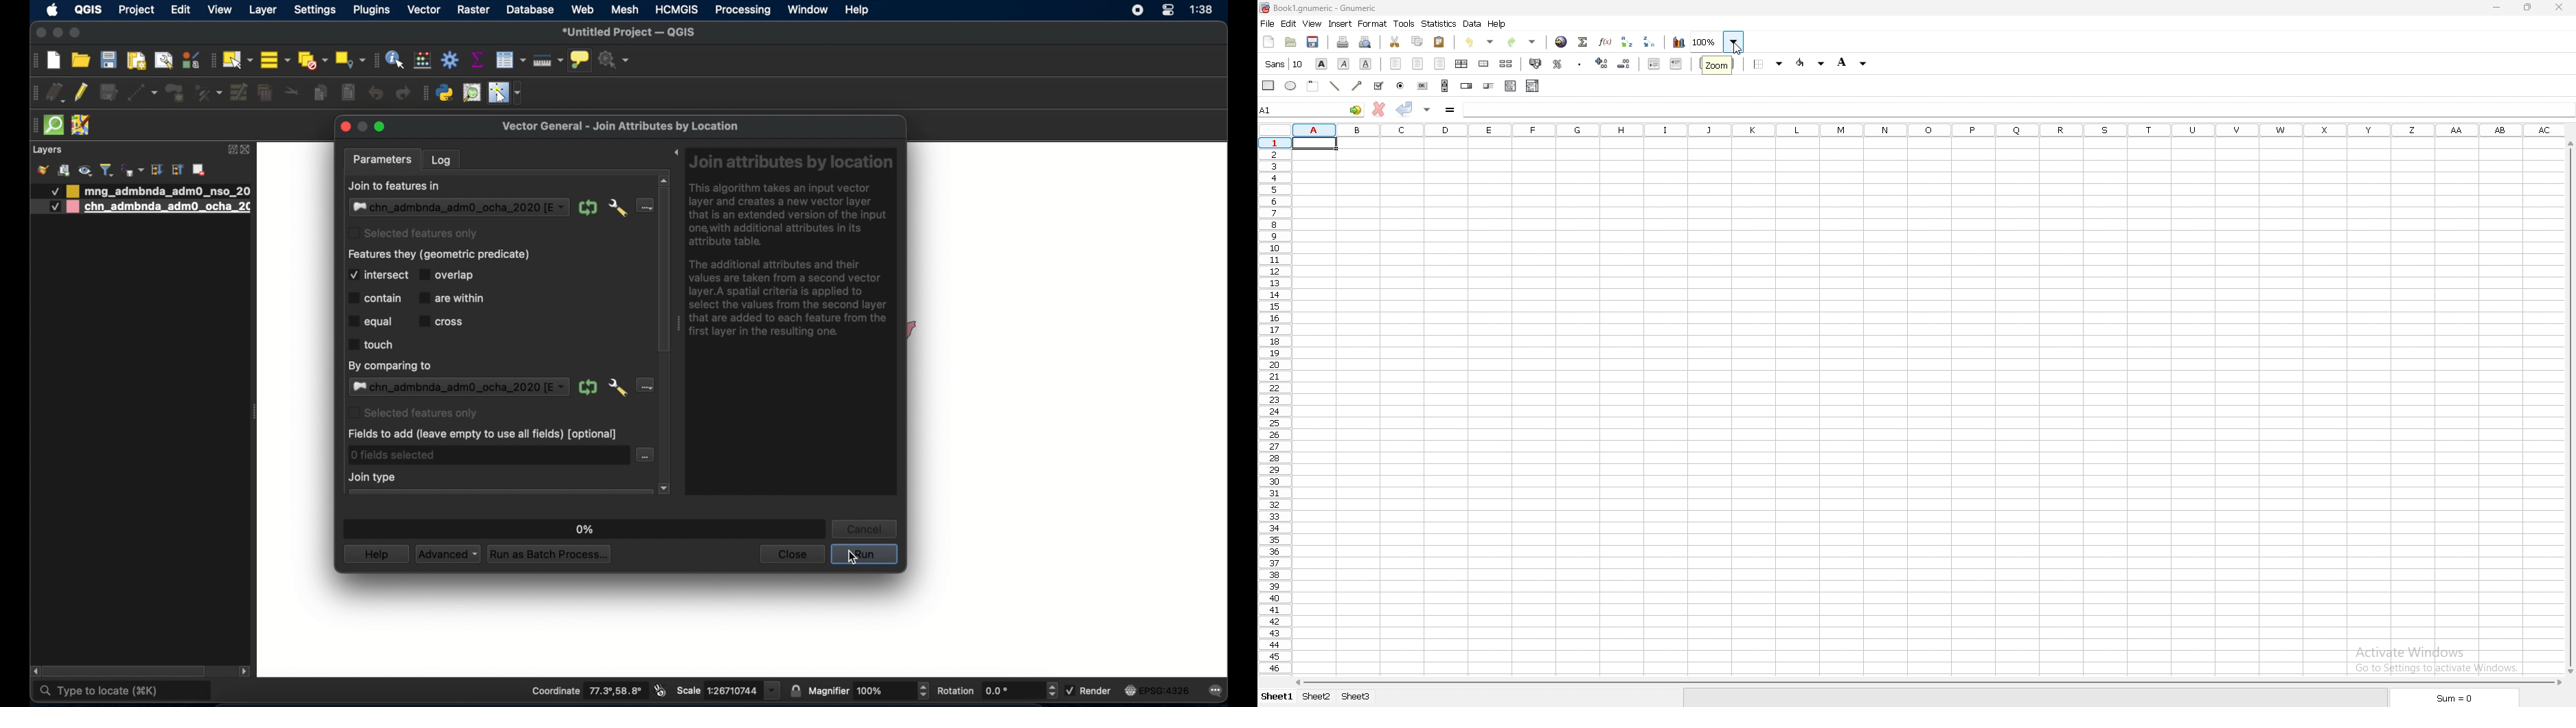 This screenshot has height=728, width=2576. I want to click on tools, so click(1405, 23).